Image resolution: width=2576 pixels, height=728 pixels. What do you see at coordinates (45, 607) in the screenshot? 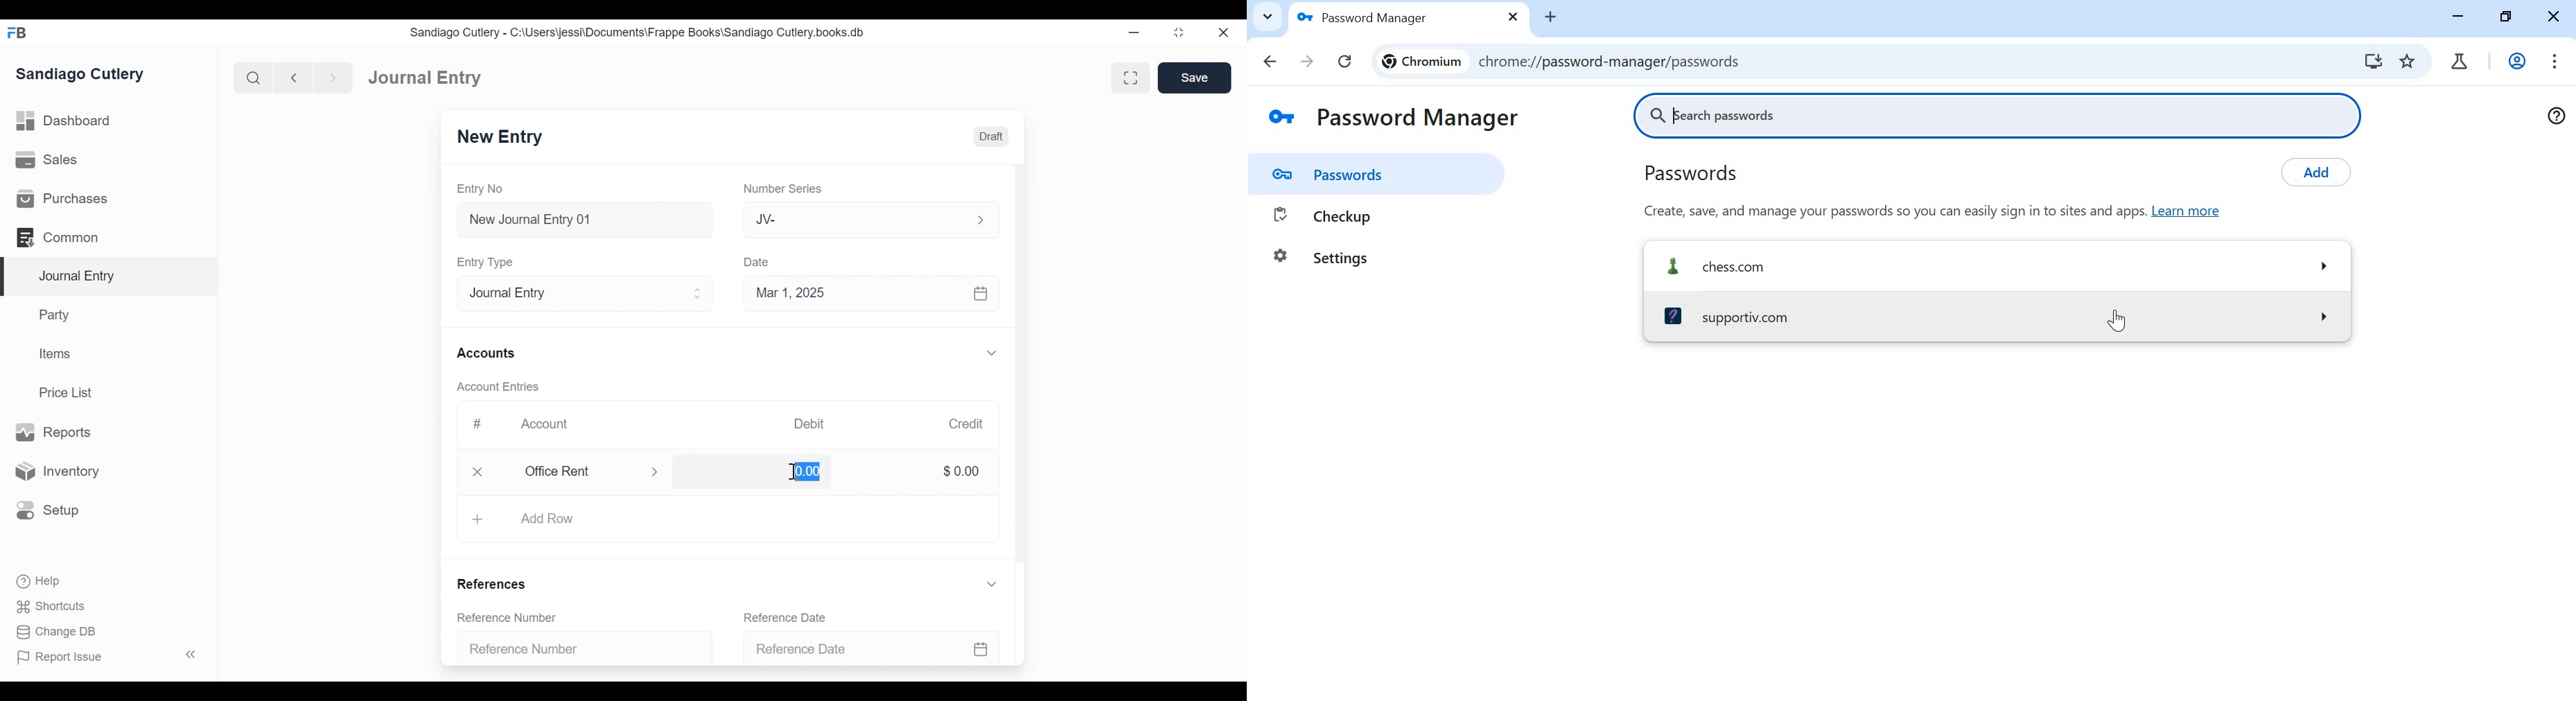
I see `Shortcuts` at bounding box center [45, 607].